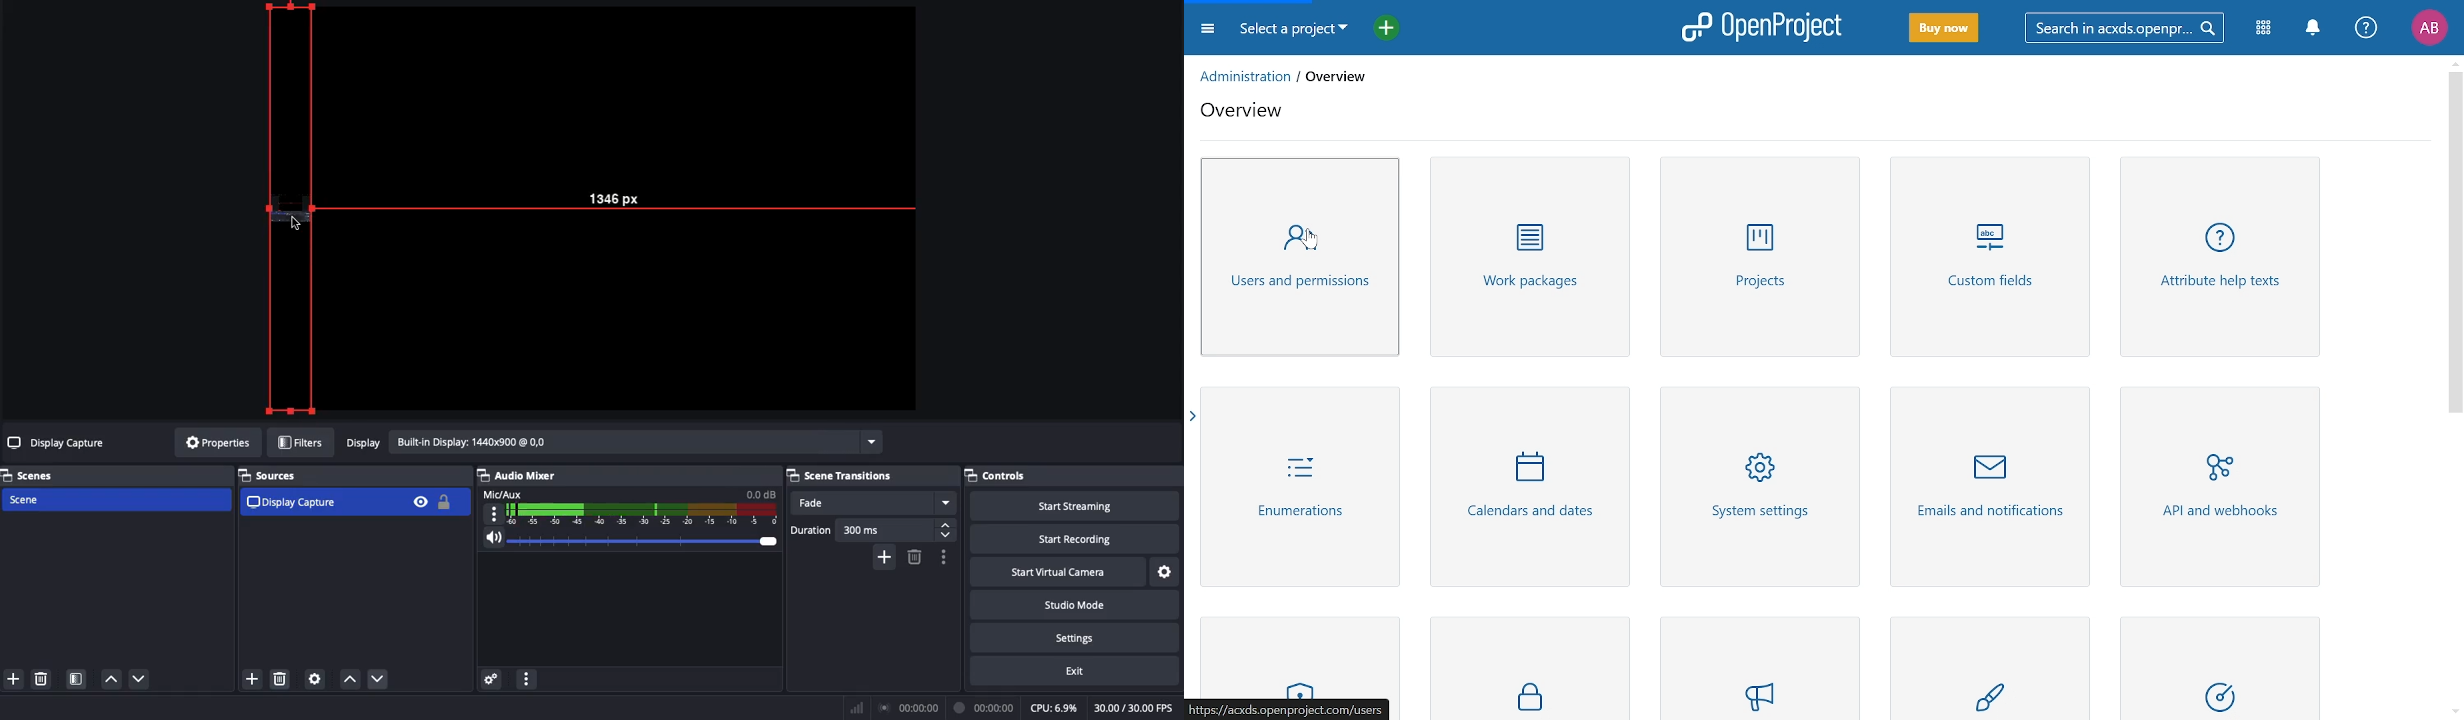  What do you see at coordinates (1078, 670) in the screenshot?
I see `Exit` at bounding box center [1078, 670].